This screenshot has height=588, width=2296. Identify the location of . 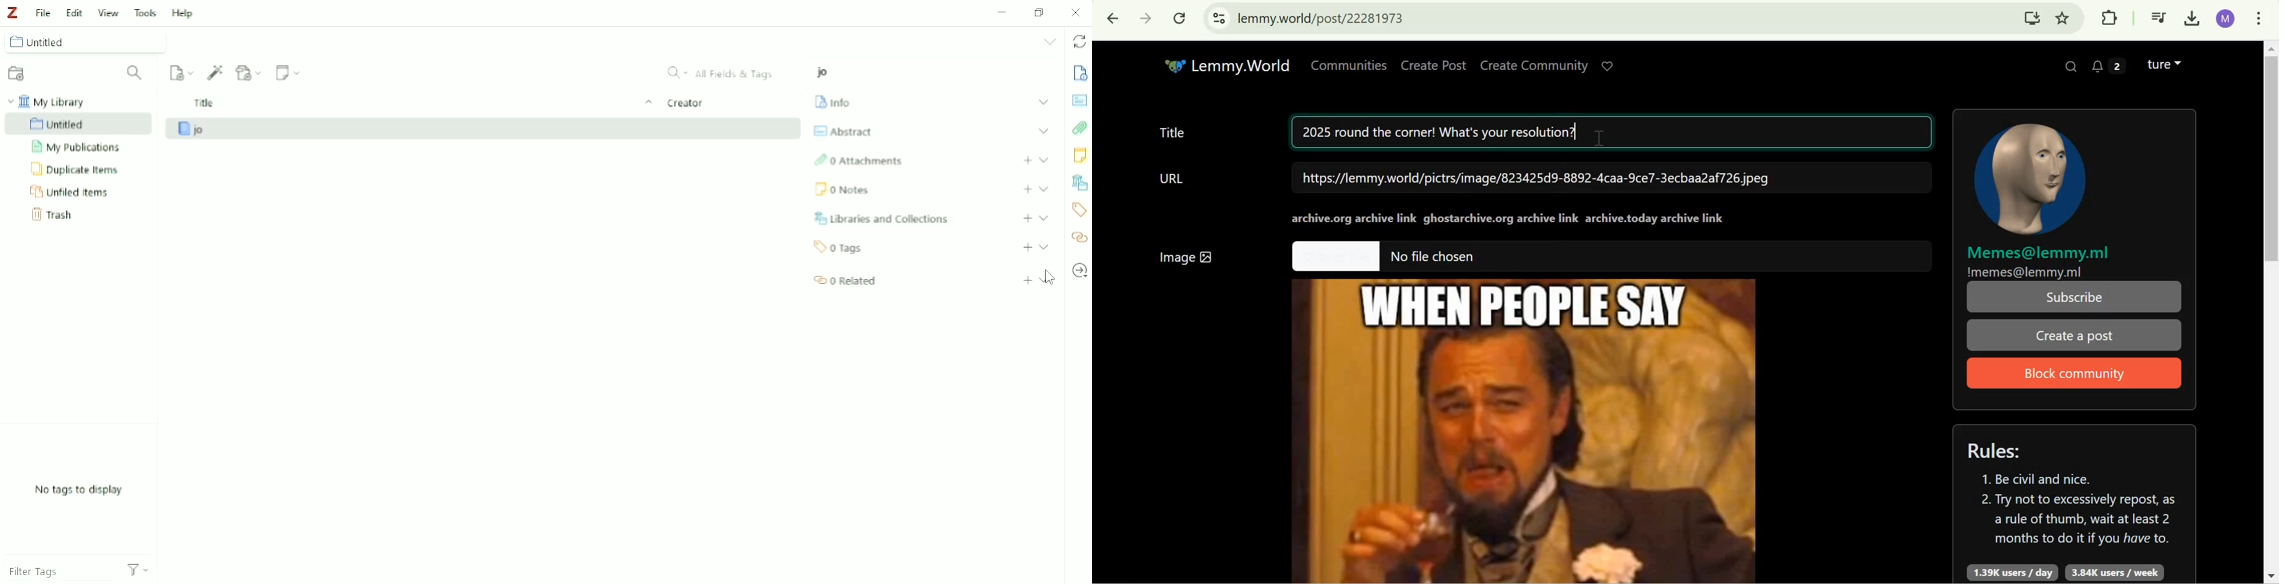
(1335, 257).